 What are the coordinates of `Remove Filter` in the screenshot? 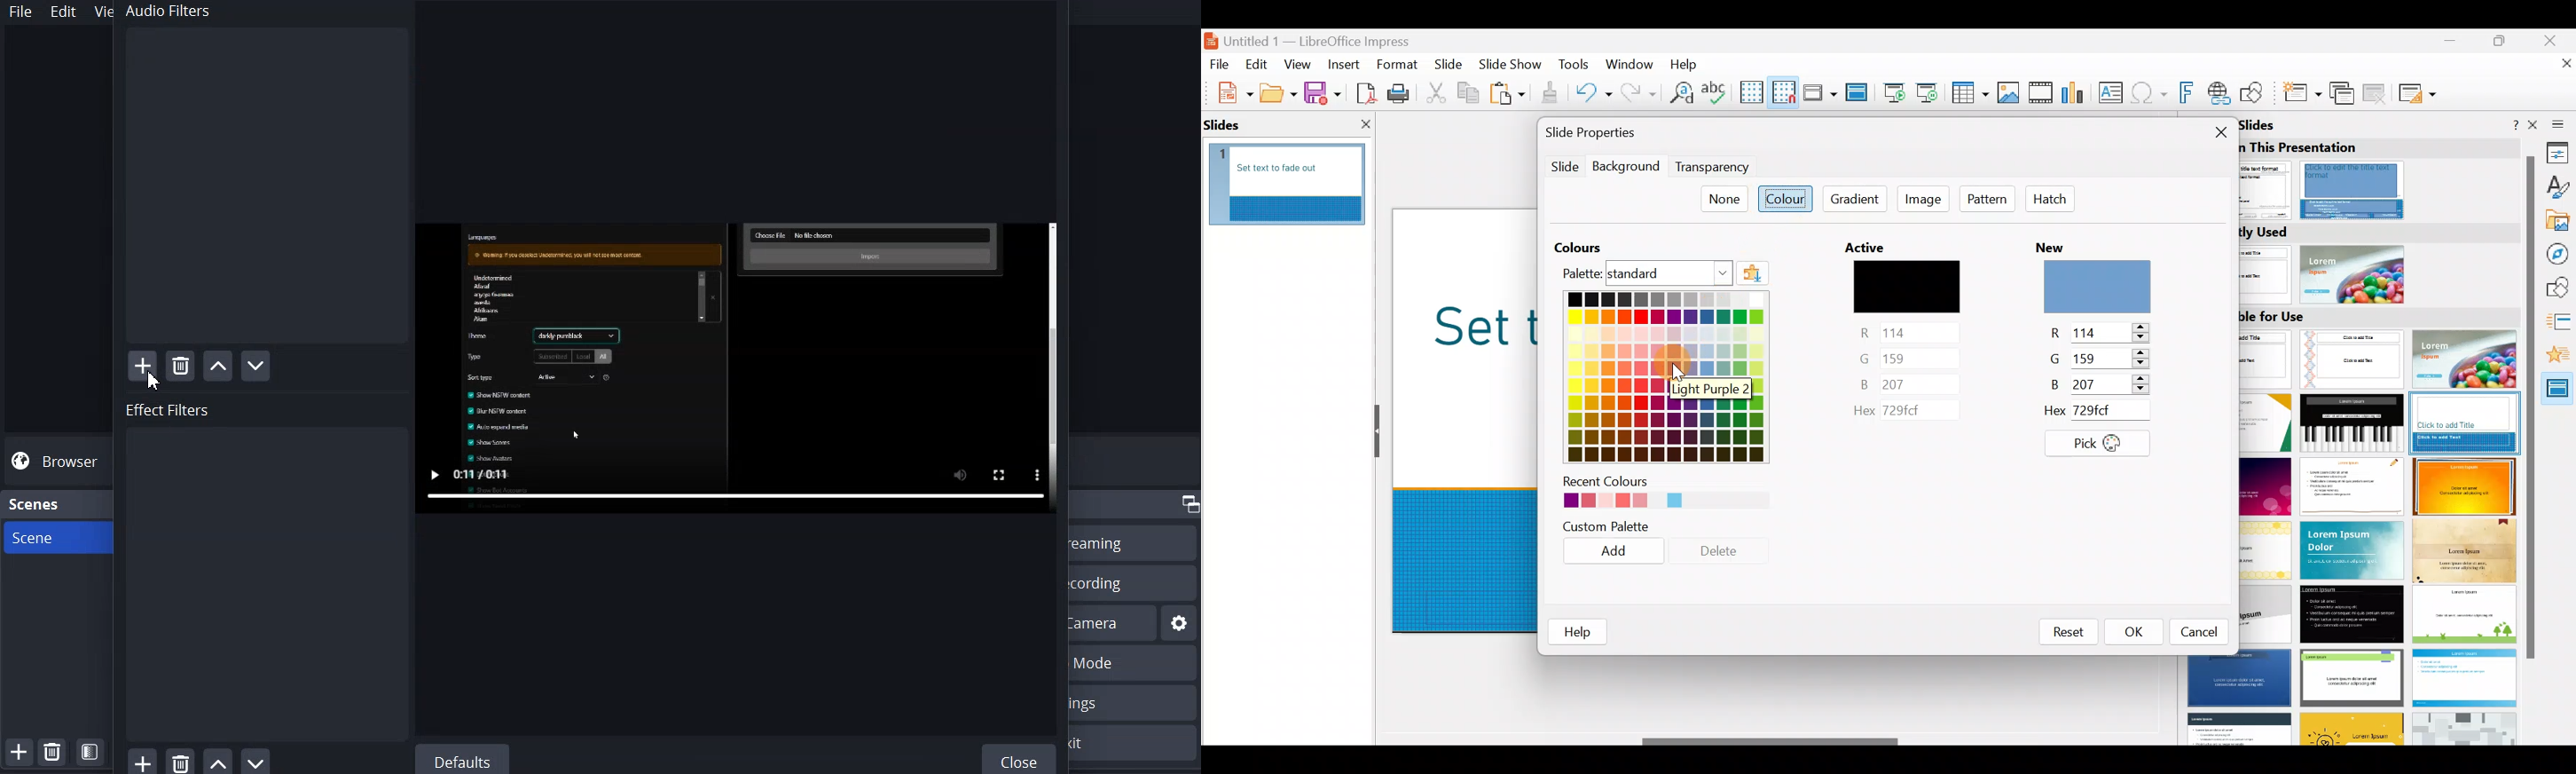 It's located at (180, 367).